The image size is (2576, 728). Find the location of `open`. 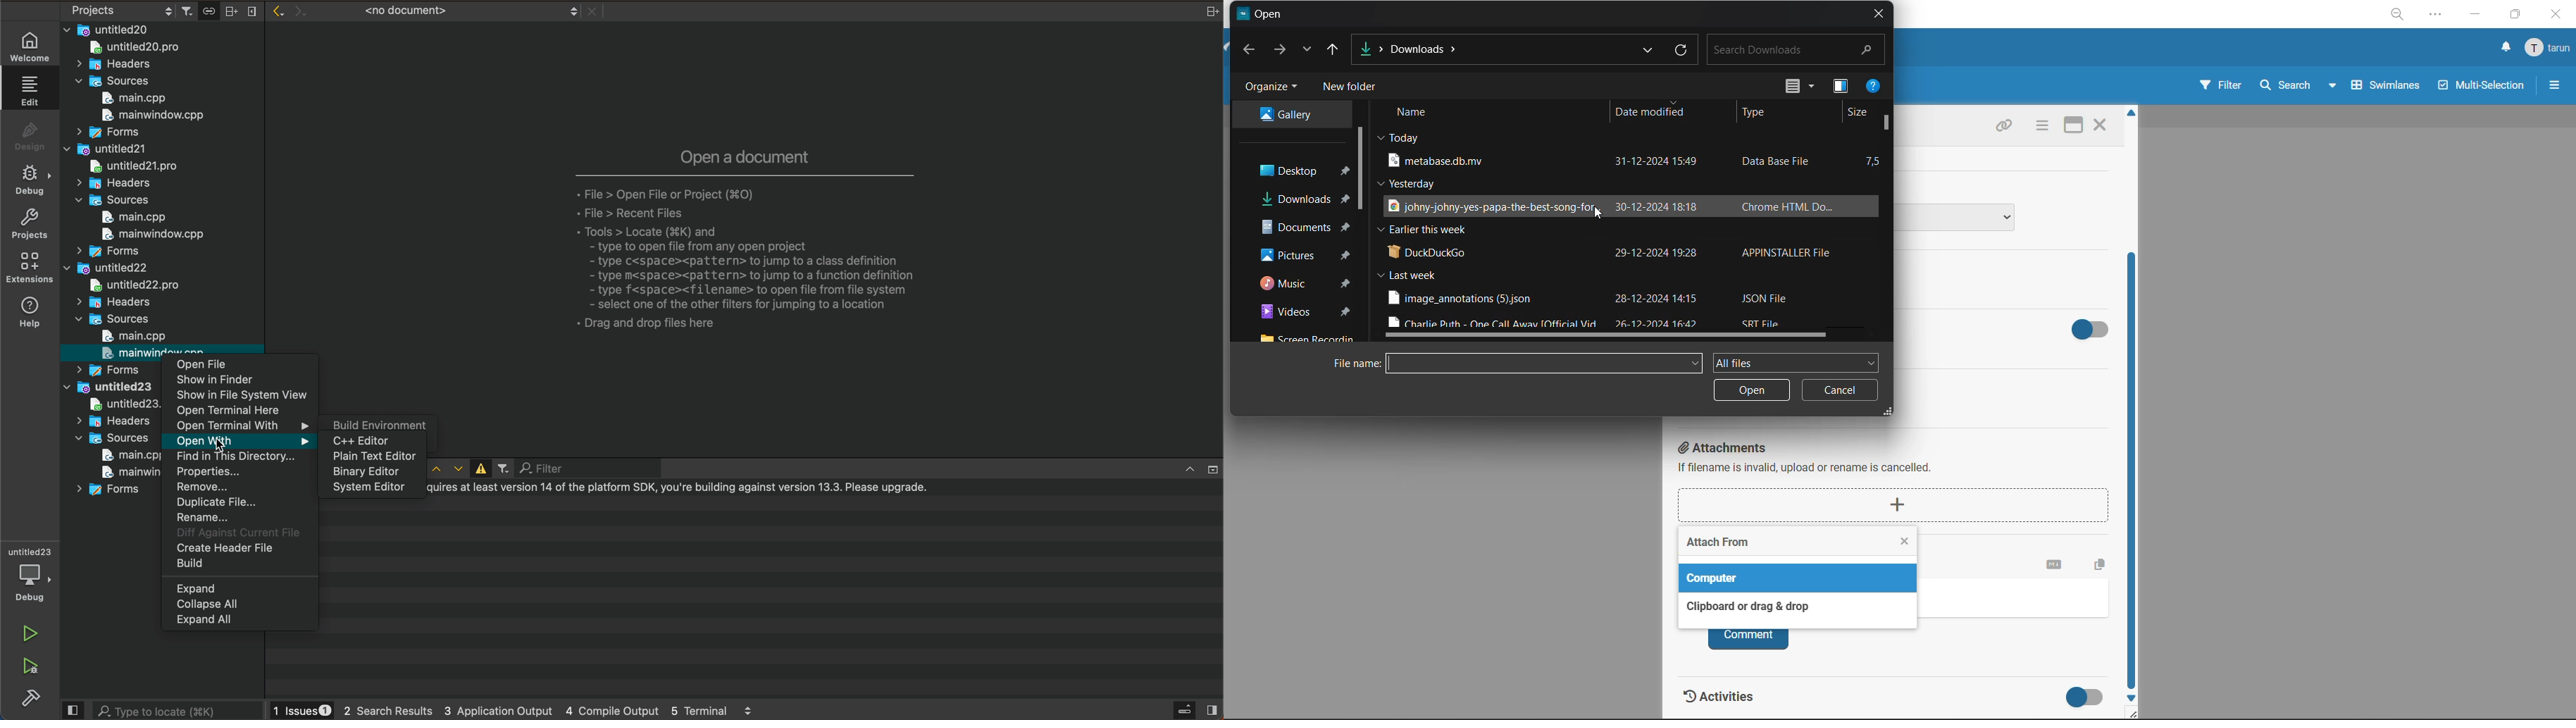

open is located at coordinates (1752, 391).